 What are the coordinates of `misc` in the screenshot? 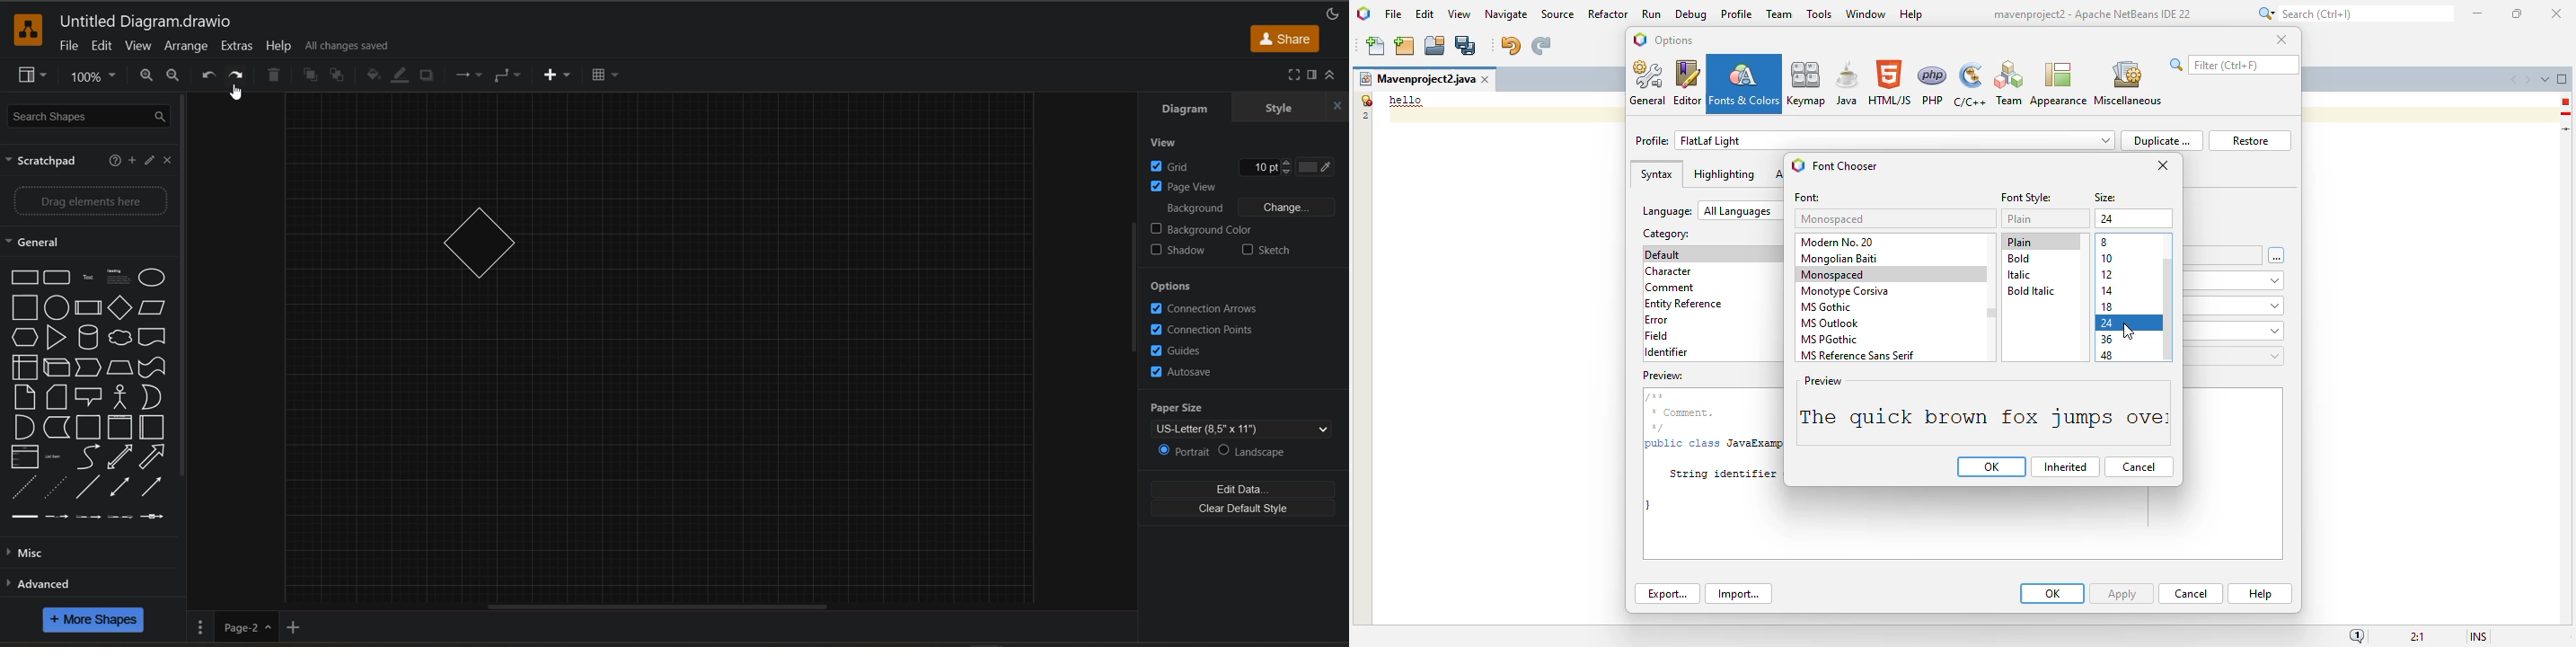 It's located at (28, 551).